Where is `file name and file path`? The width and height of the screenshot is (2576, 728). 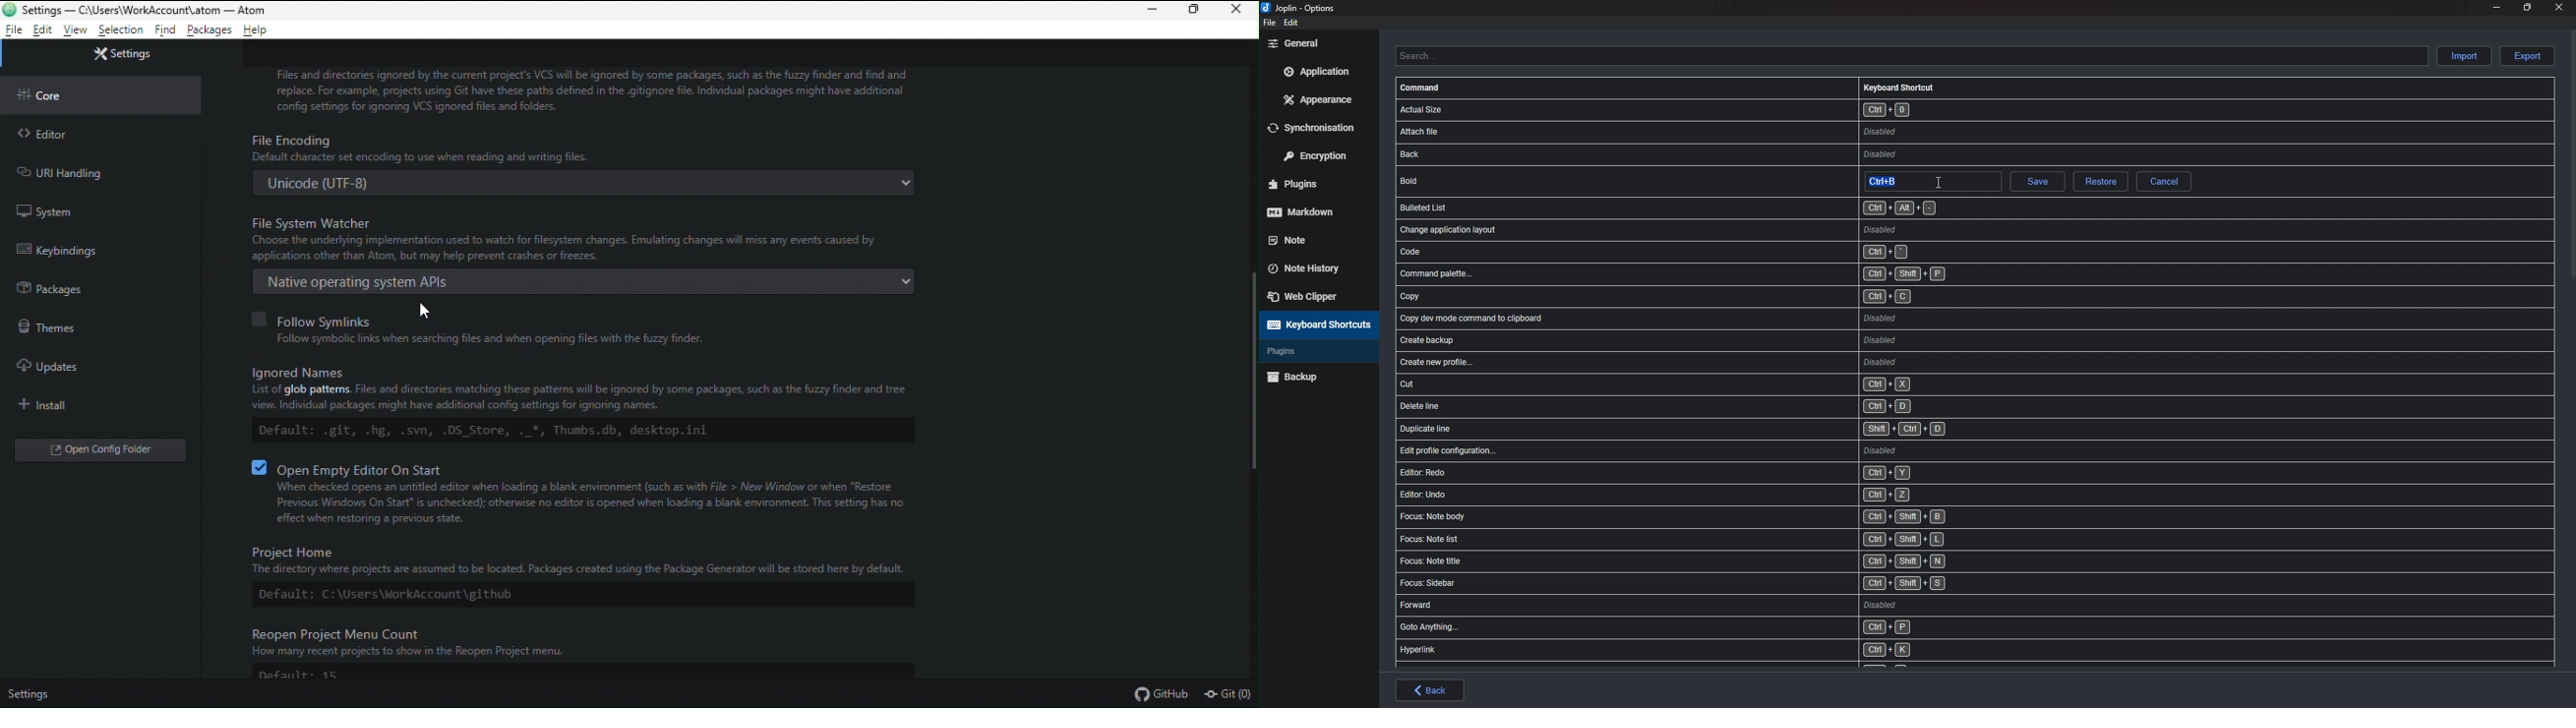 file name and file path is located at coordinates (137, 10).